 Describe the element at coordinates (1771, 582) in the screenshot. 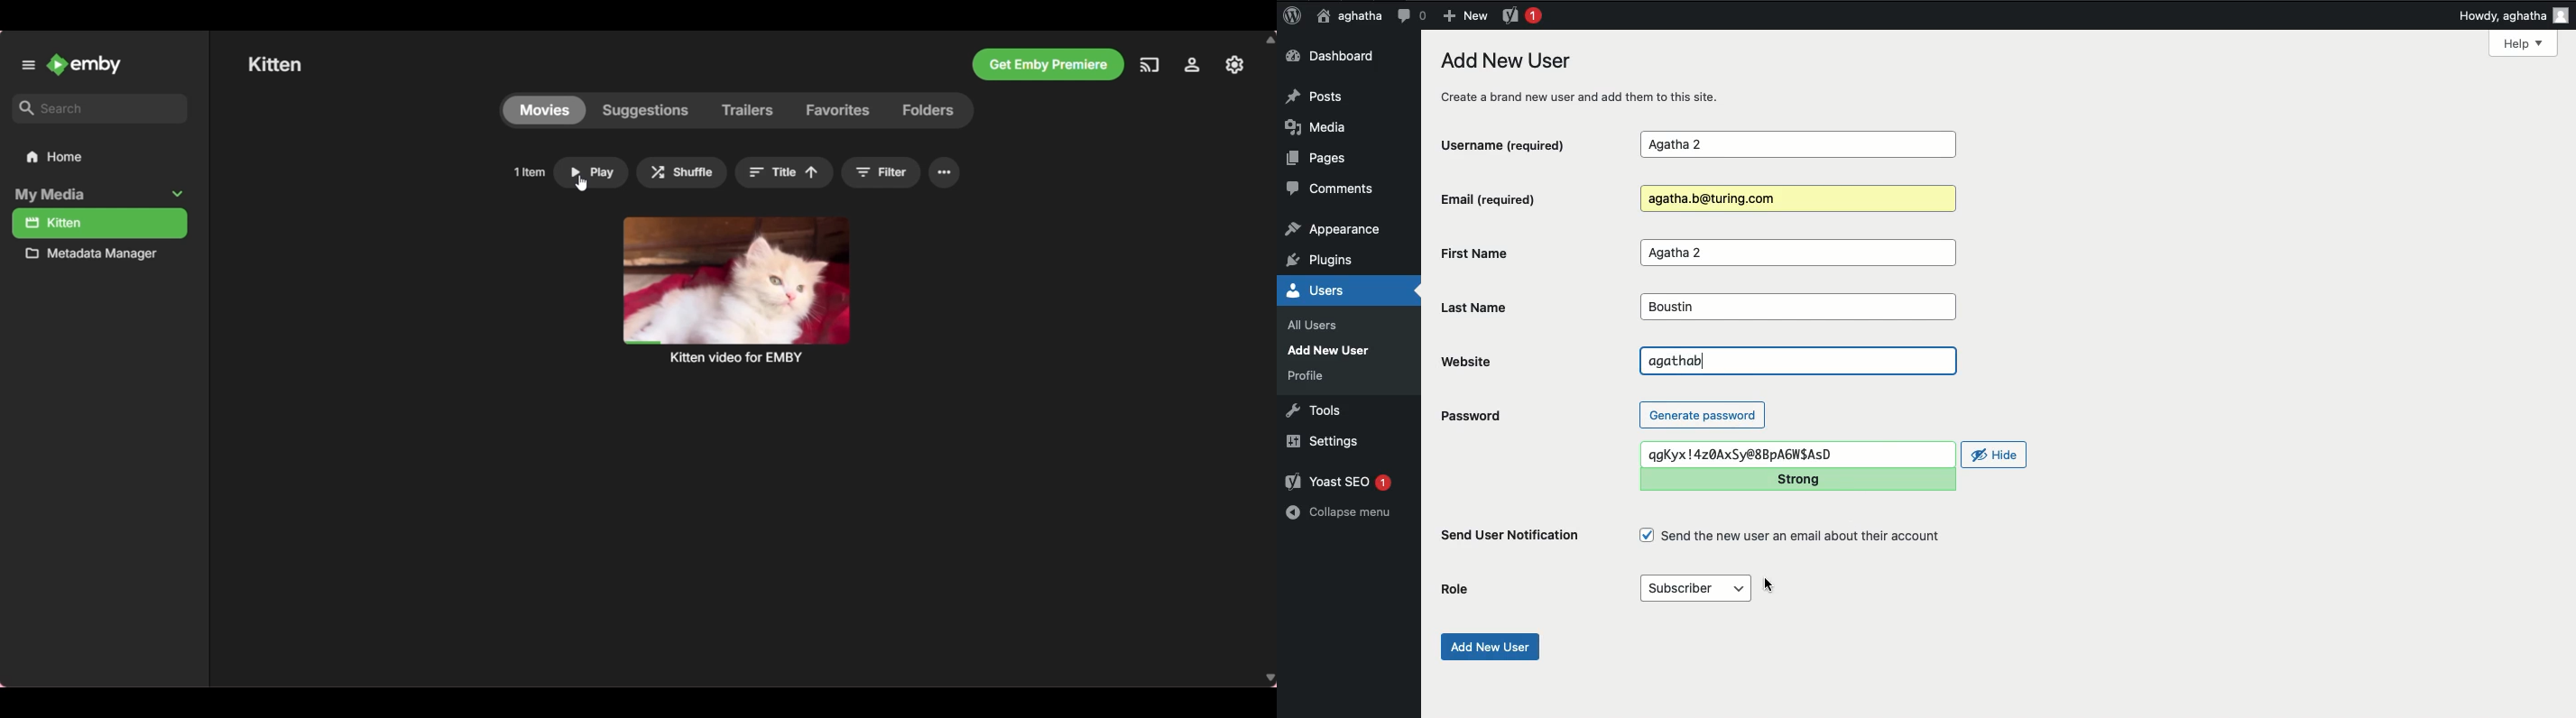

I see `cursor` at that location.